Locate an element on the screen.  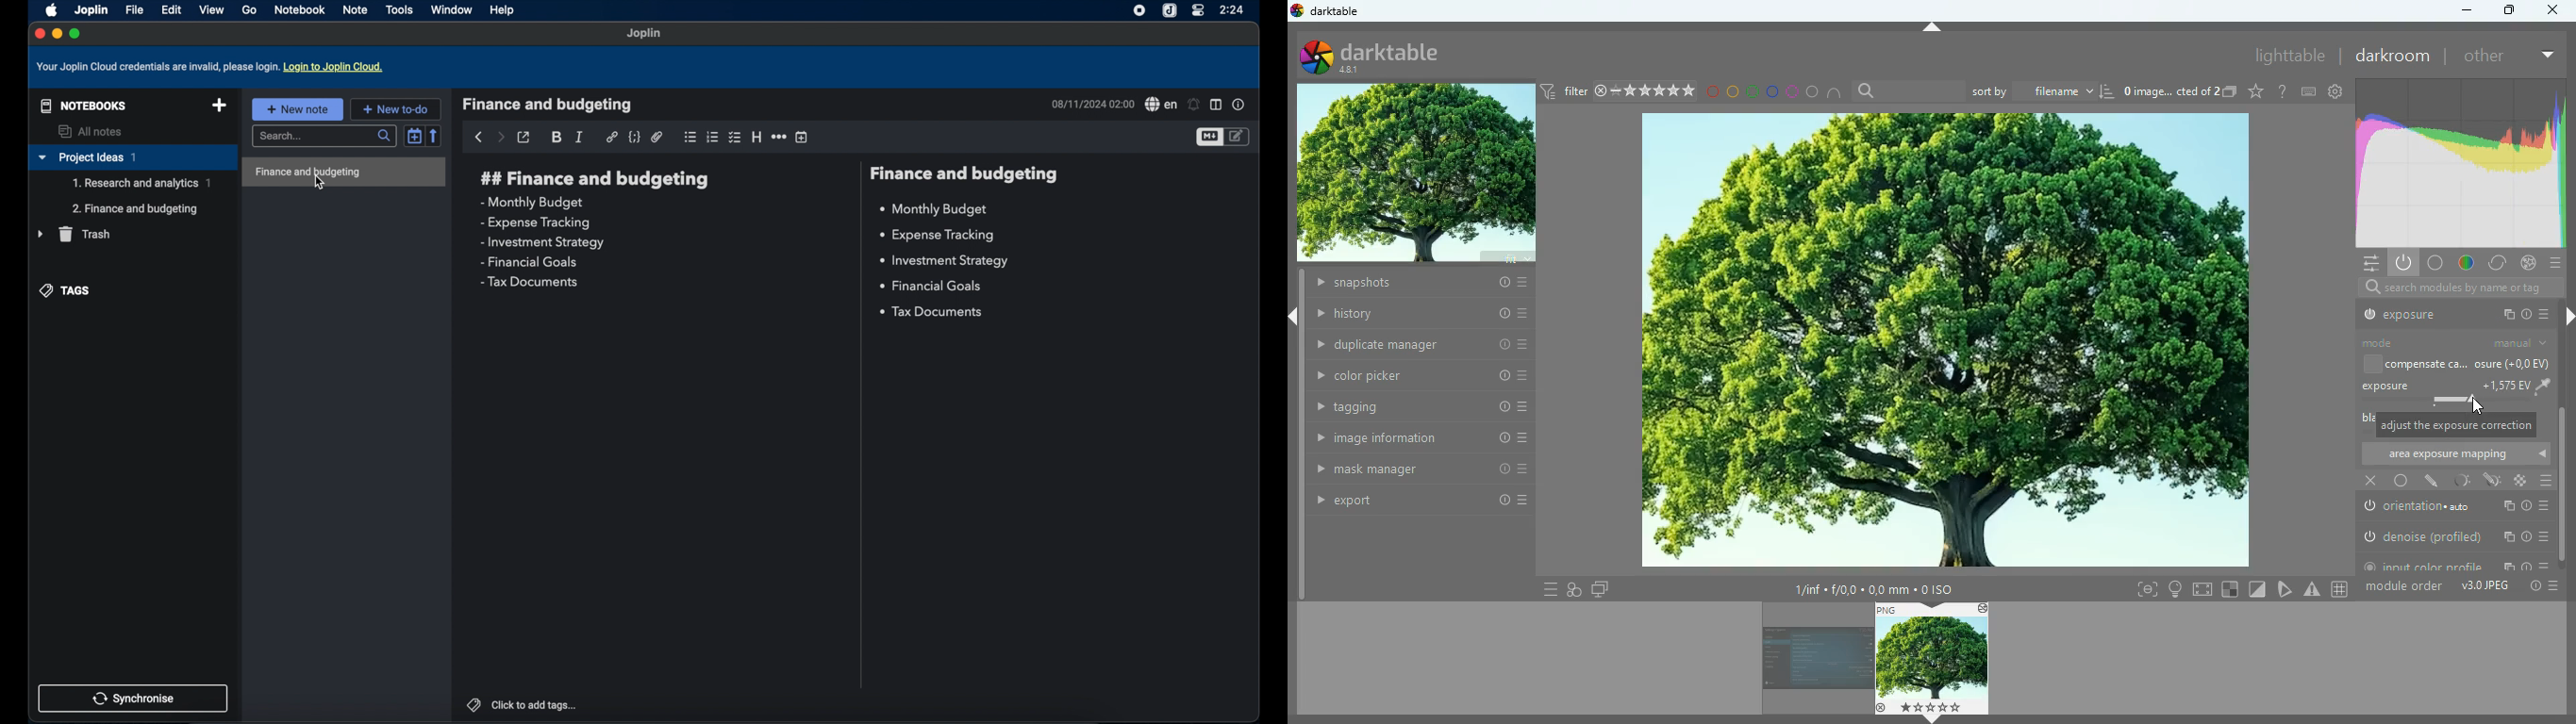
exposure is located at coordinates (2462, 403).